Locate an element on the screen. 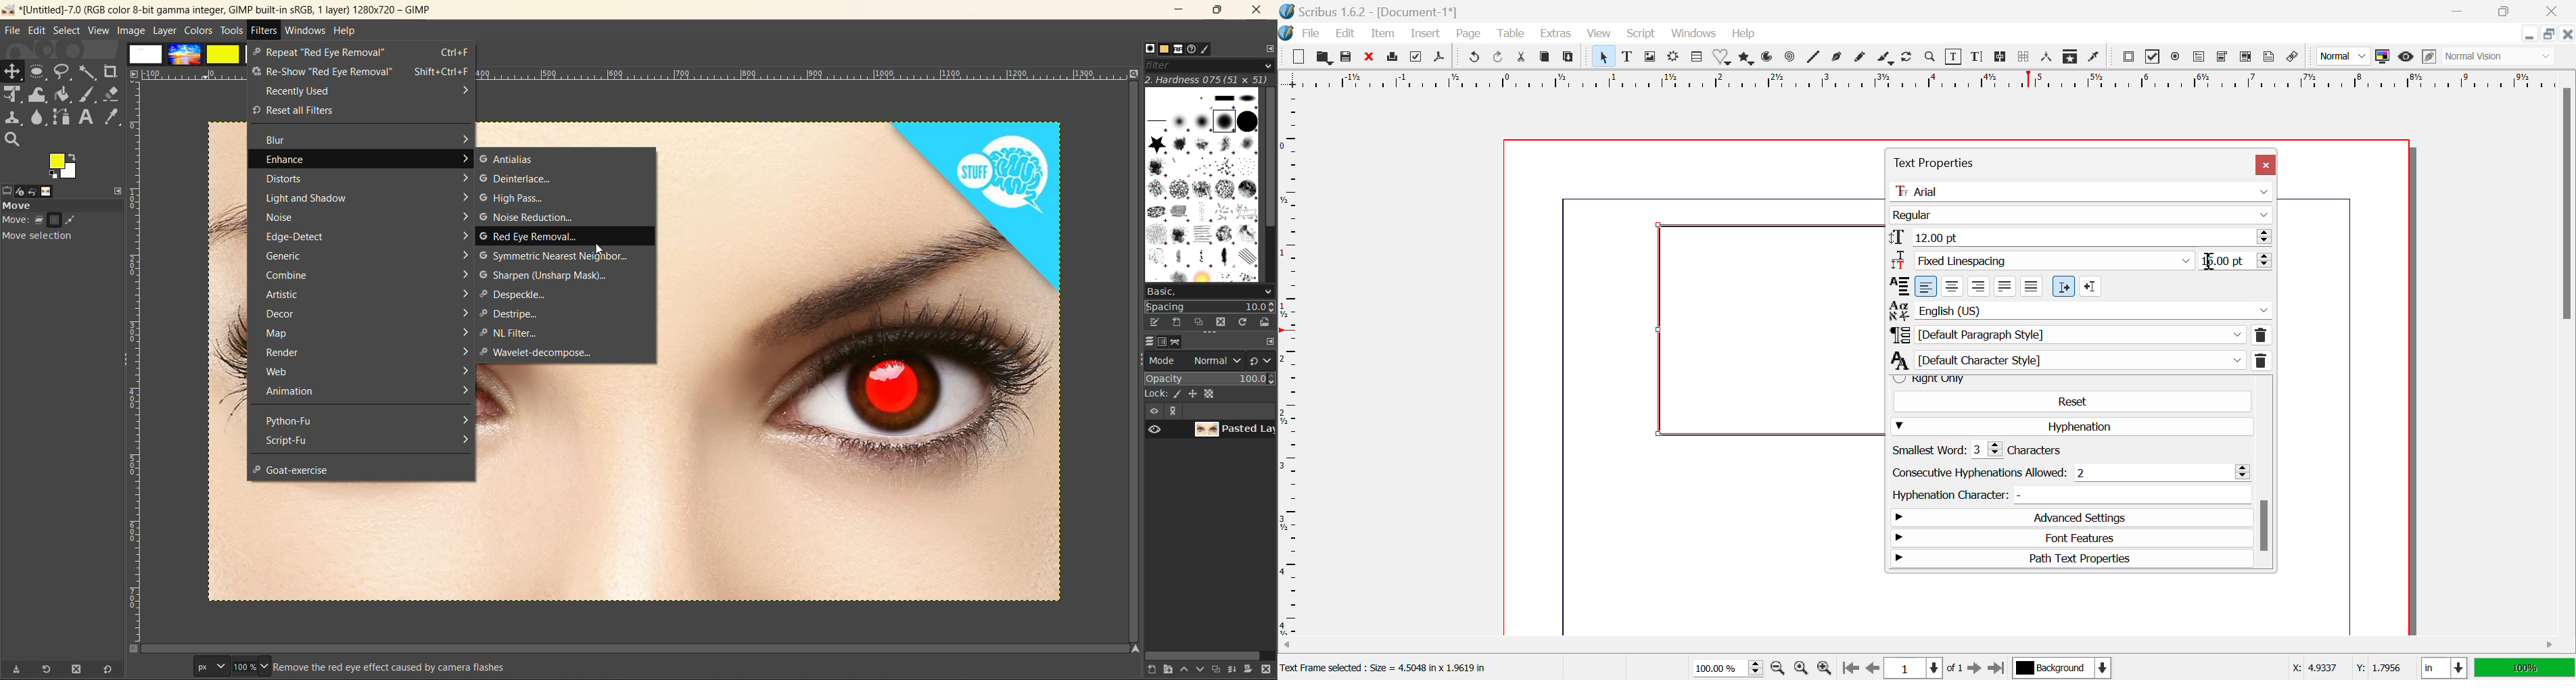  blur is located at coordinates (368, 139).